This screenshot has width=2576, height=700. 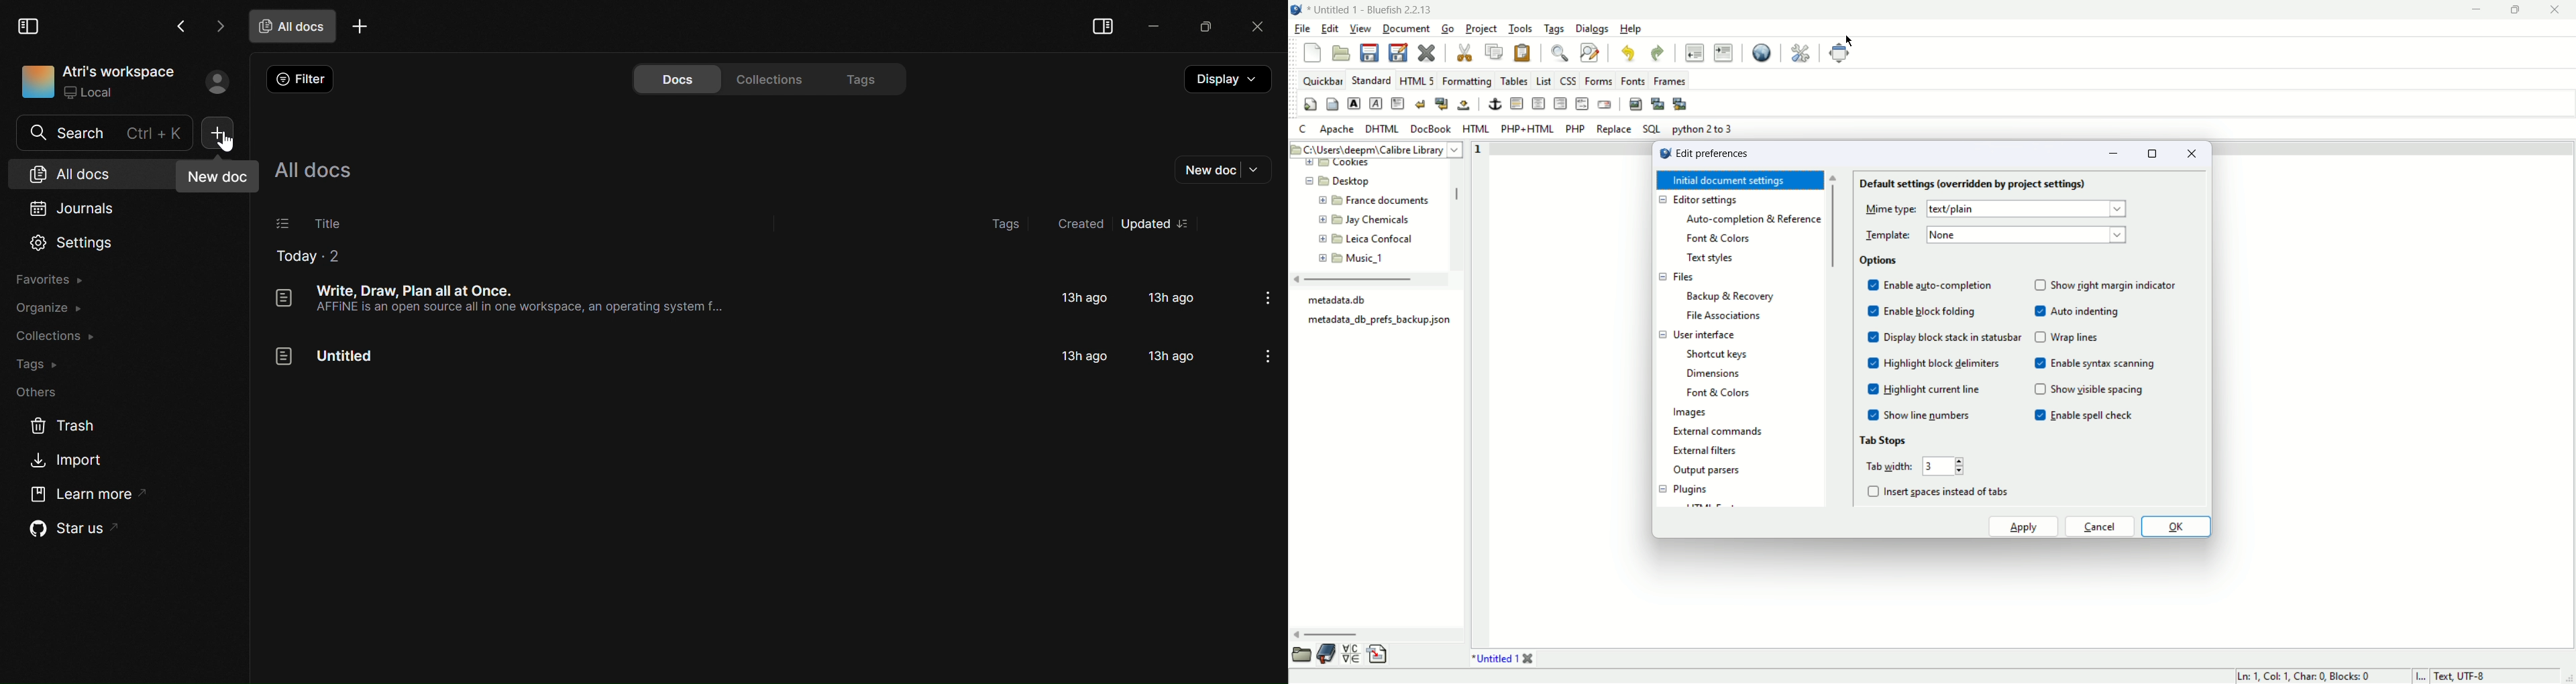 I want to click on Collections, so click(x=55, y=337).